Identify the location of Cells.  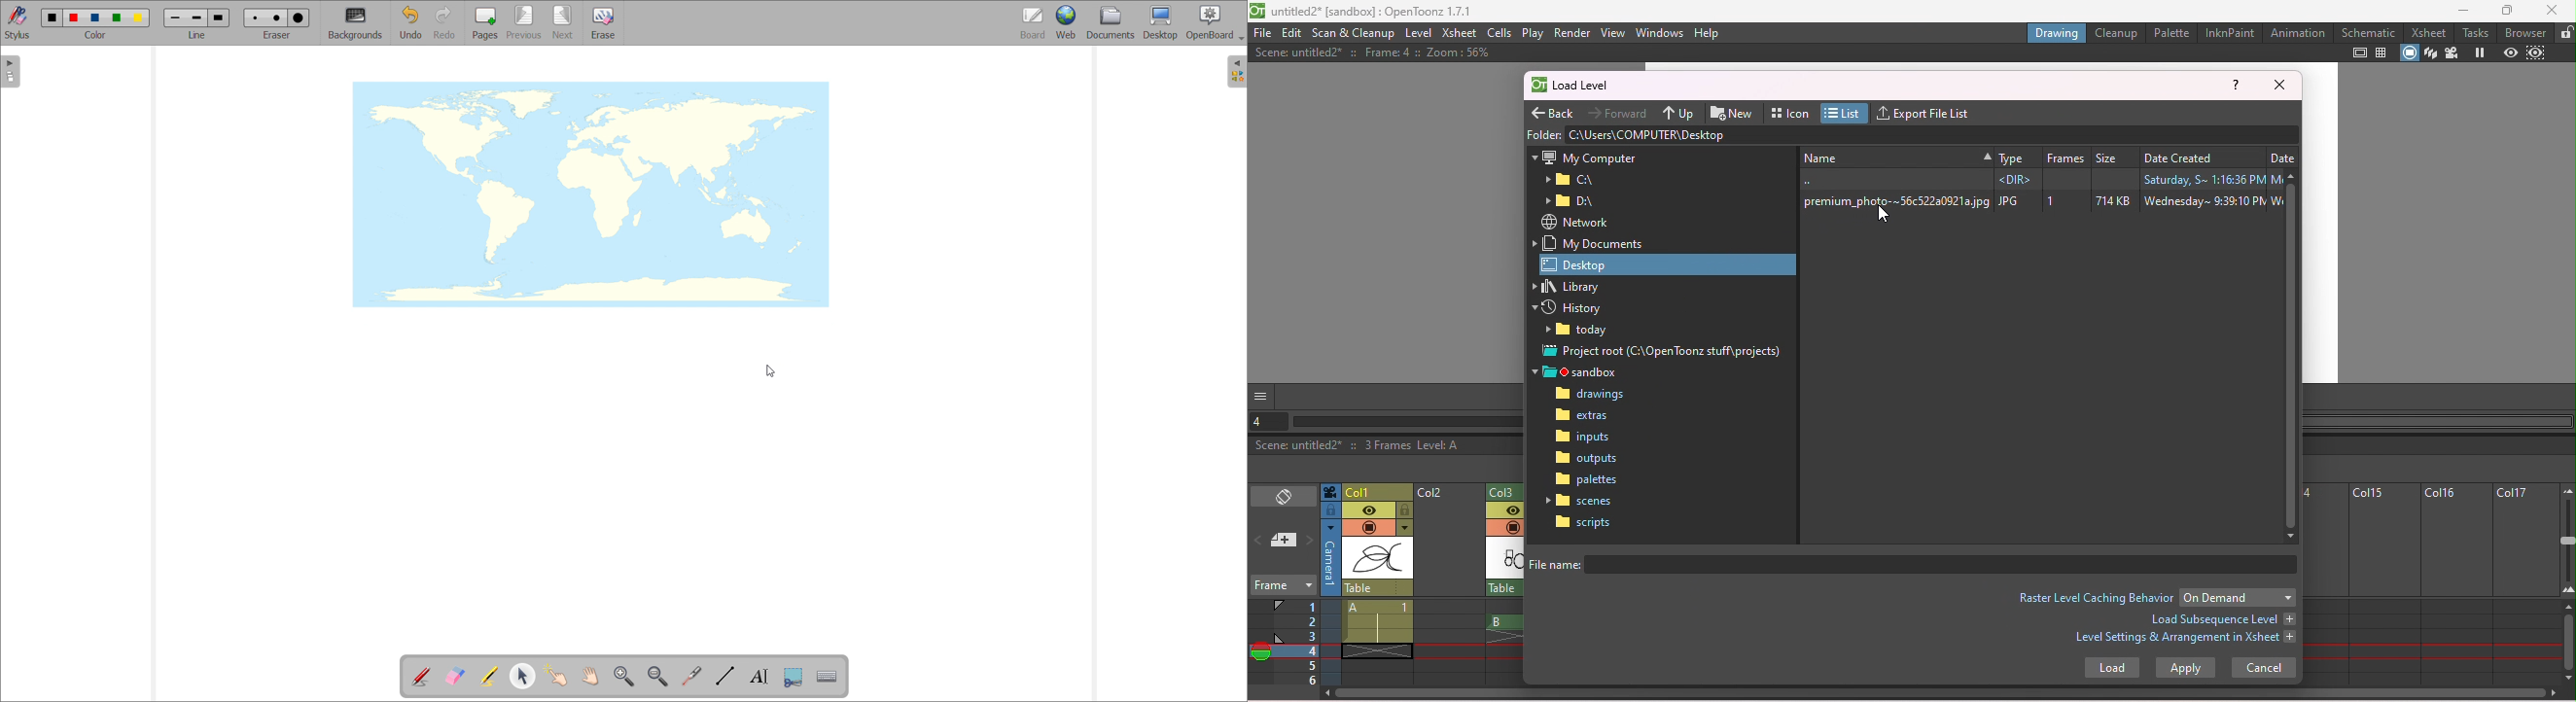
(1499, 32).